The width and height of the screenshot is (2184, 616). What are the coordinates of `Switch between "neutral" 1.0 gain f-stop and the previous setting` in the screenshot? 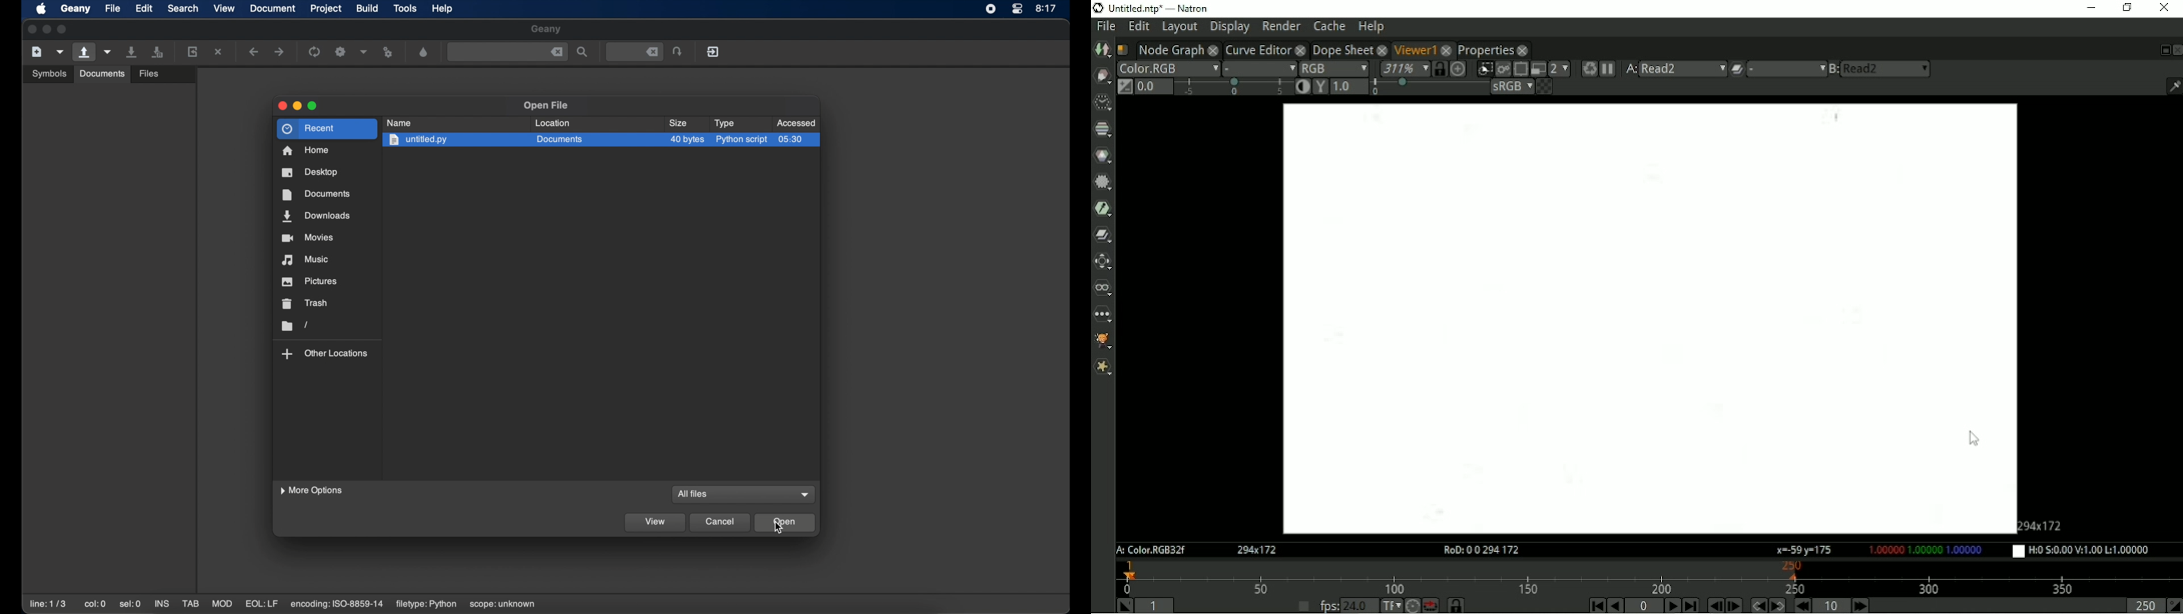 It's located at (1124, 87).